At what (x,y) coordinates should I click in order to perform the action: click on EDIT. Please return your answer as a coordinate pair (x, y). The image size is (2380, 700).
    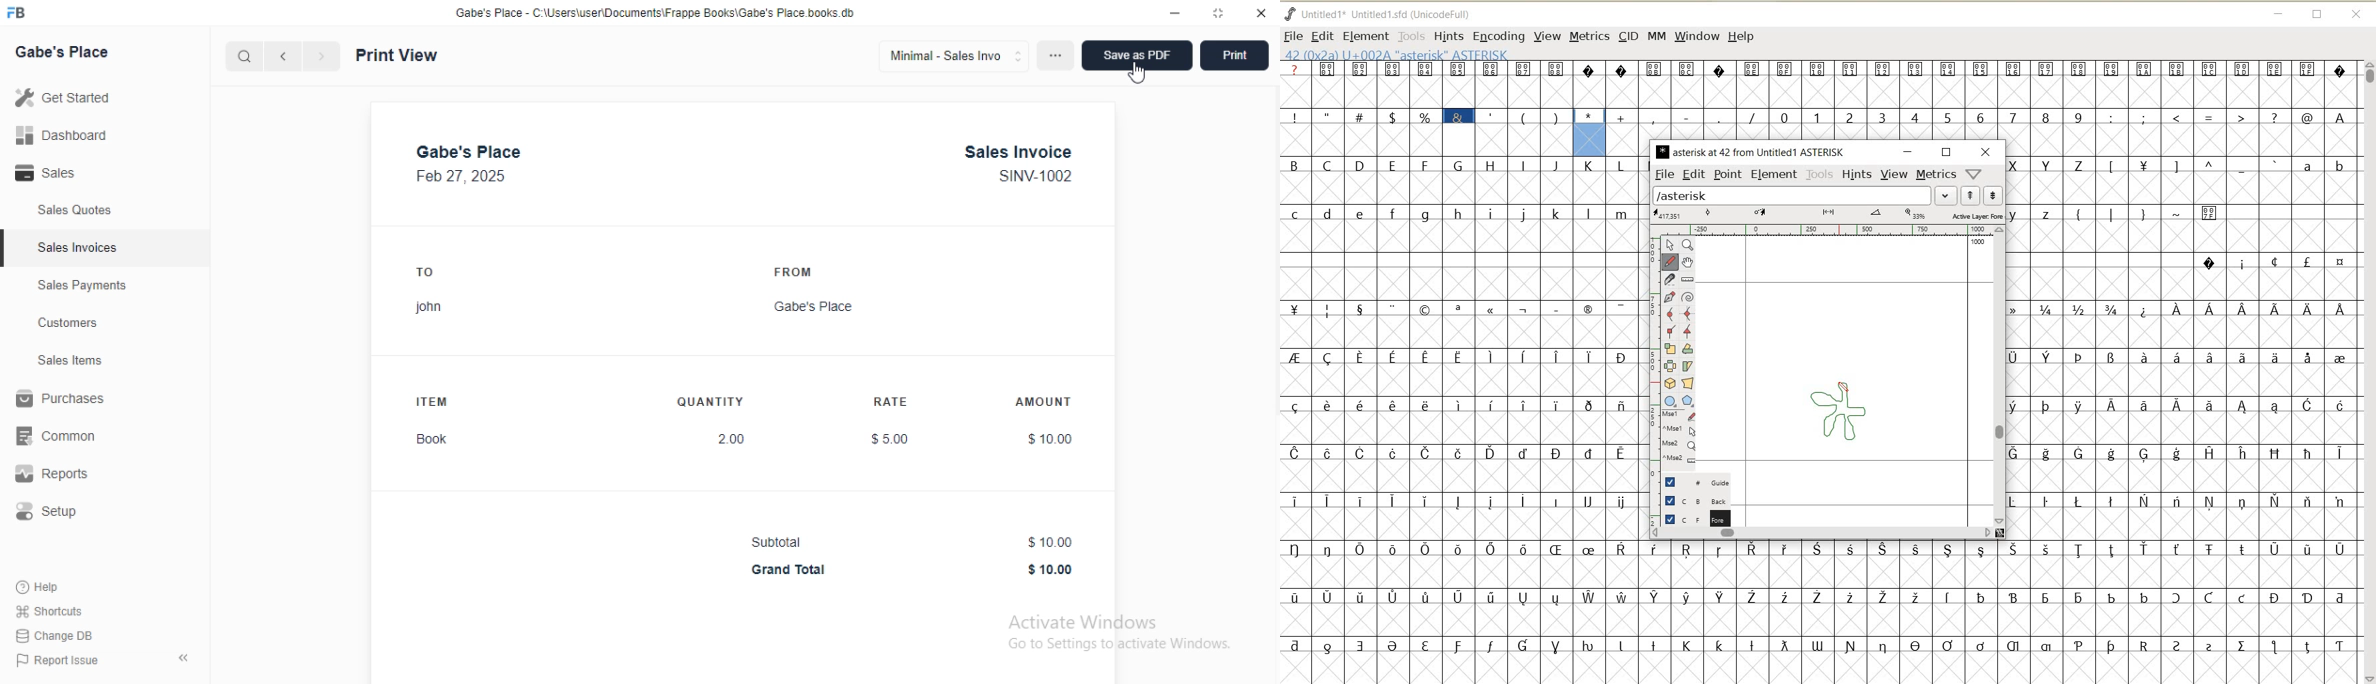
    Looking at the image, I should click on (1693, 175).